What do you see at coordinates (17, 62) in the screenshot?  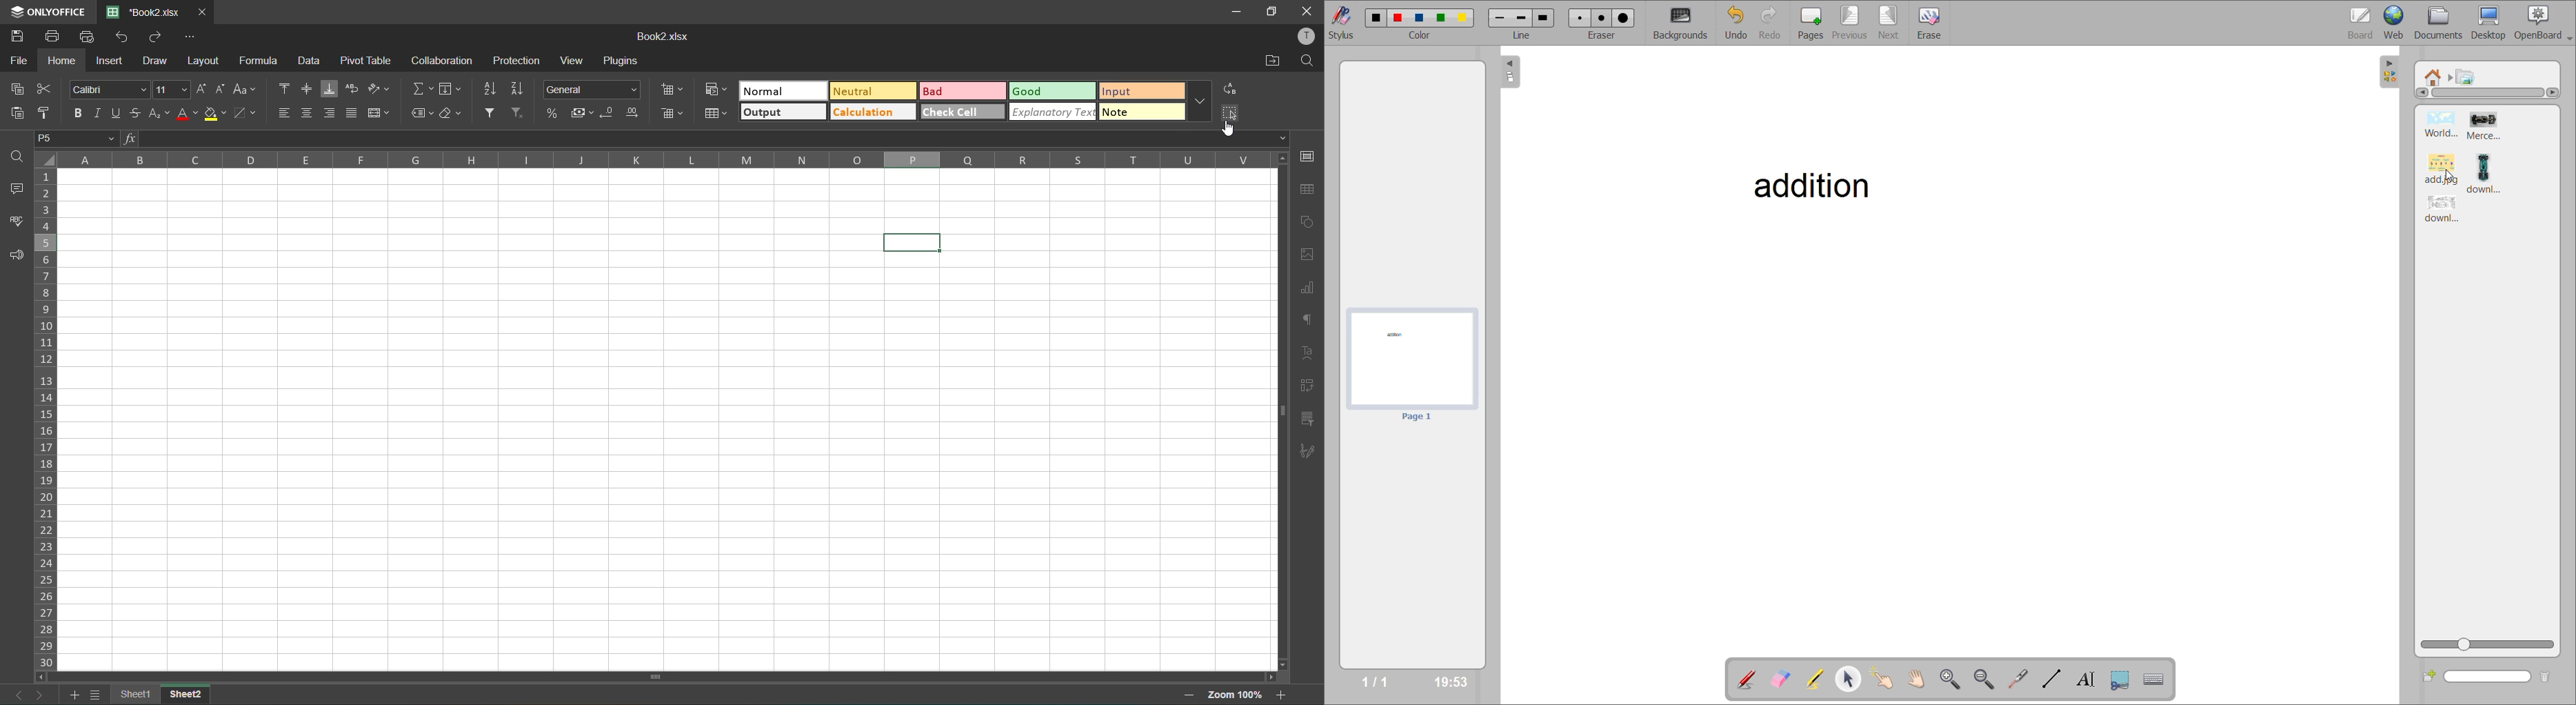 I see `file` at bounding box center [17, 62].